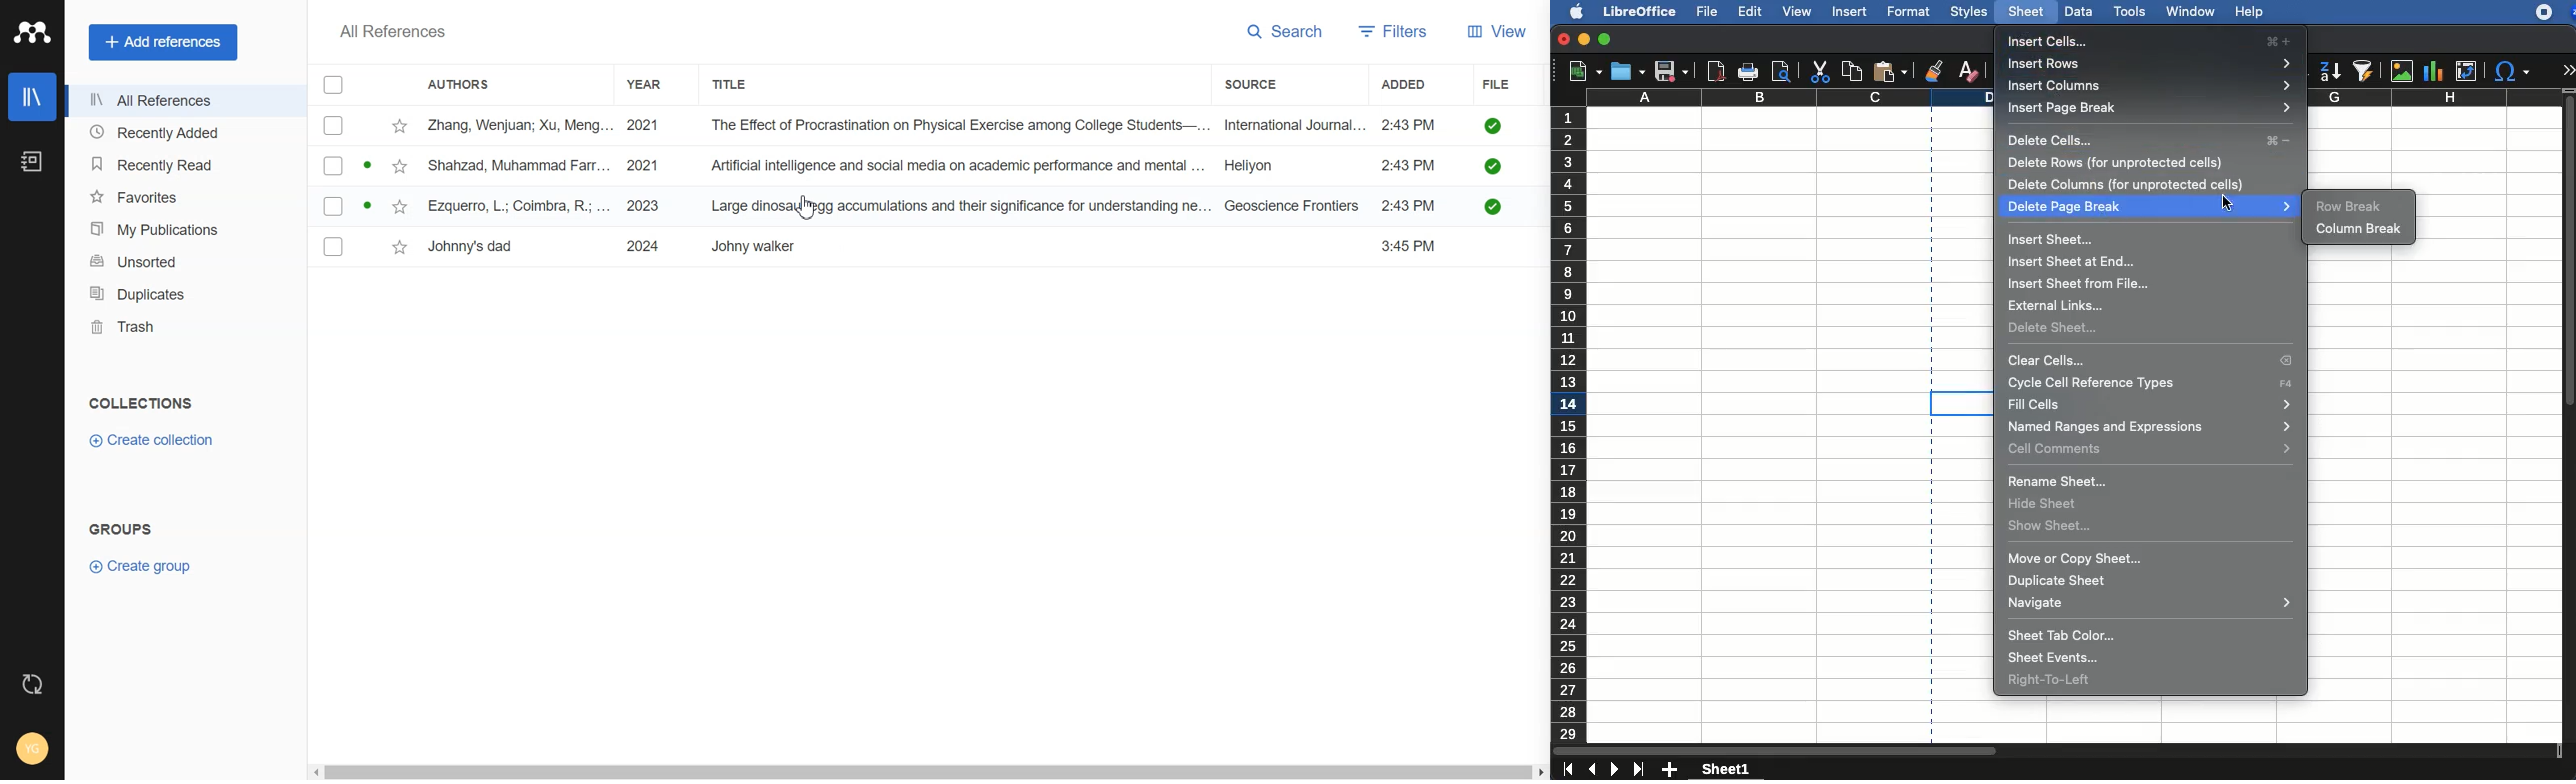 Image resolution: width=2576 pixels, height=784 pixels. I want to click on scroll, so click(2057, 750).